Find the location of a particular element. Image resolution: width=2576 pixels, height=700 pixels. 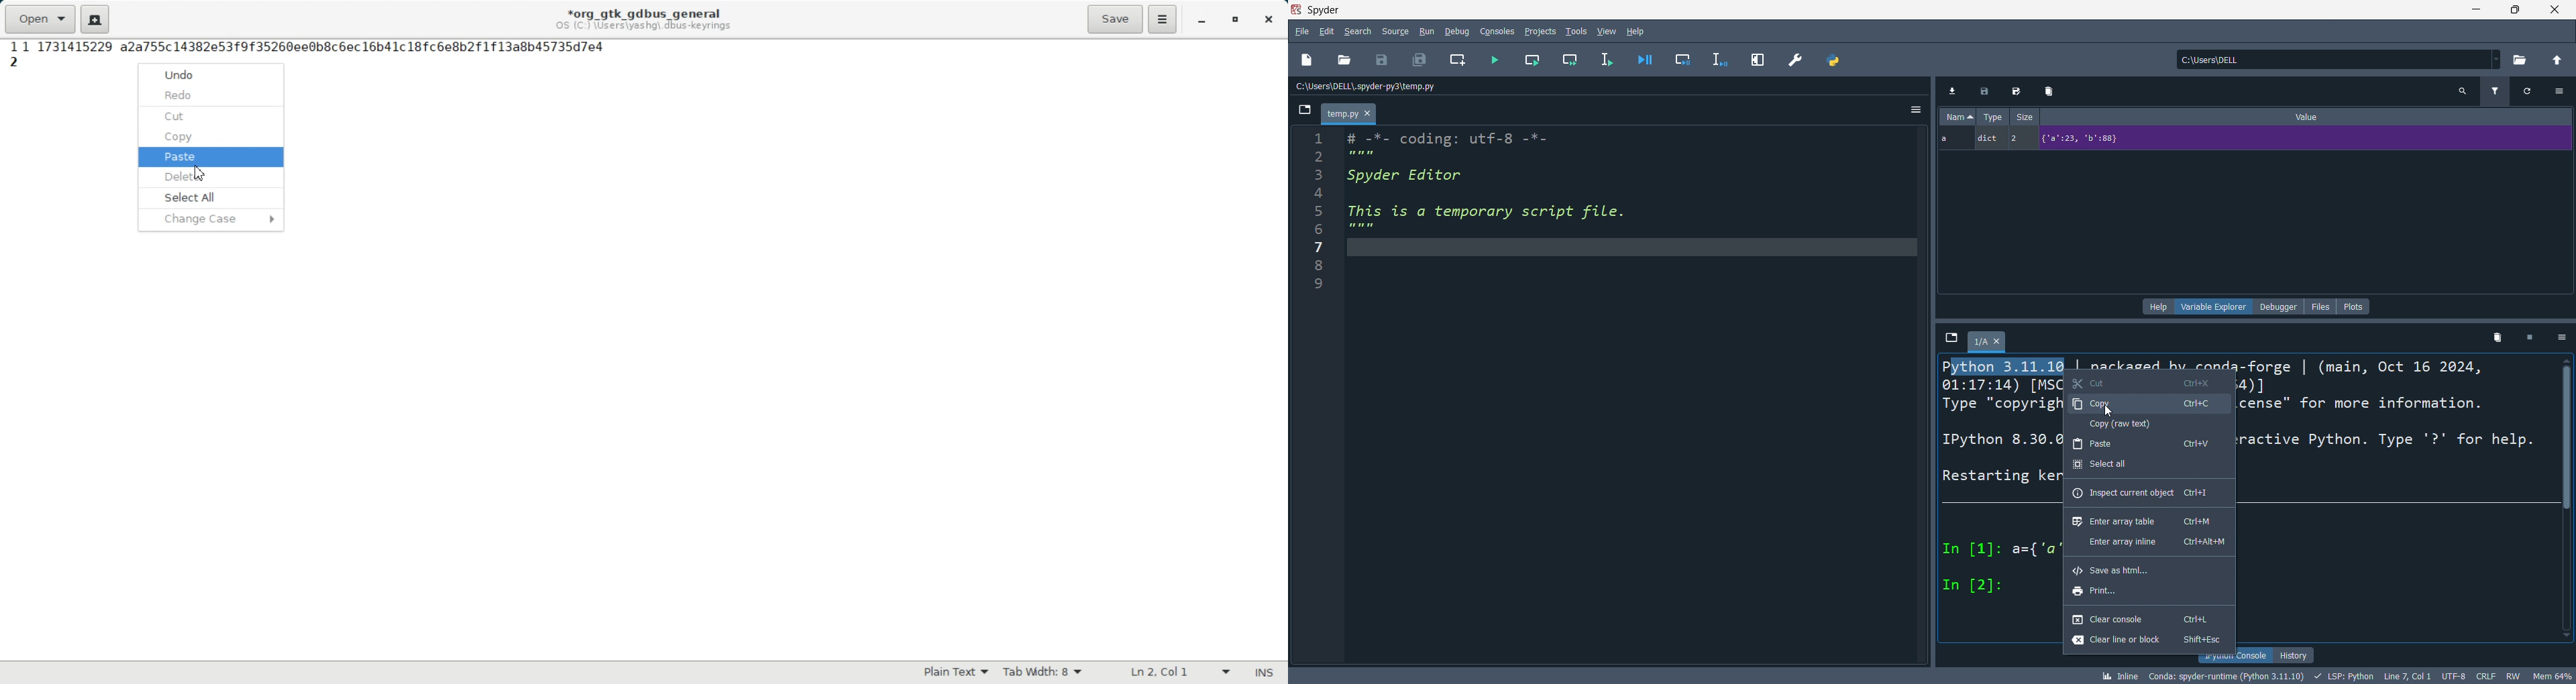

spyder is located at coordinates (1328, 9).